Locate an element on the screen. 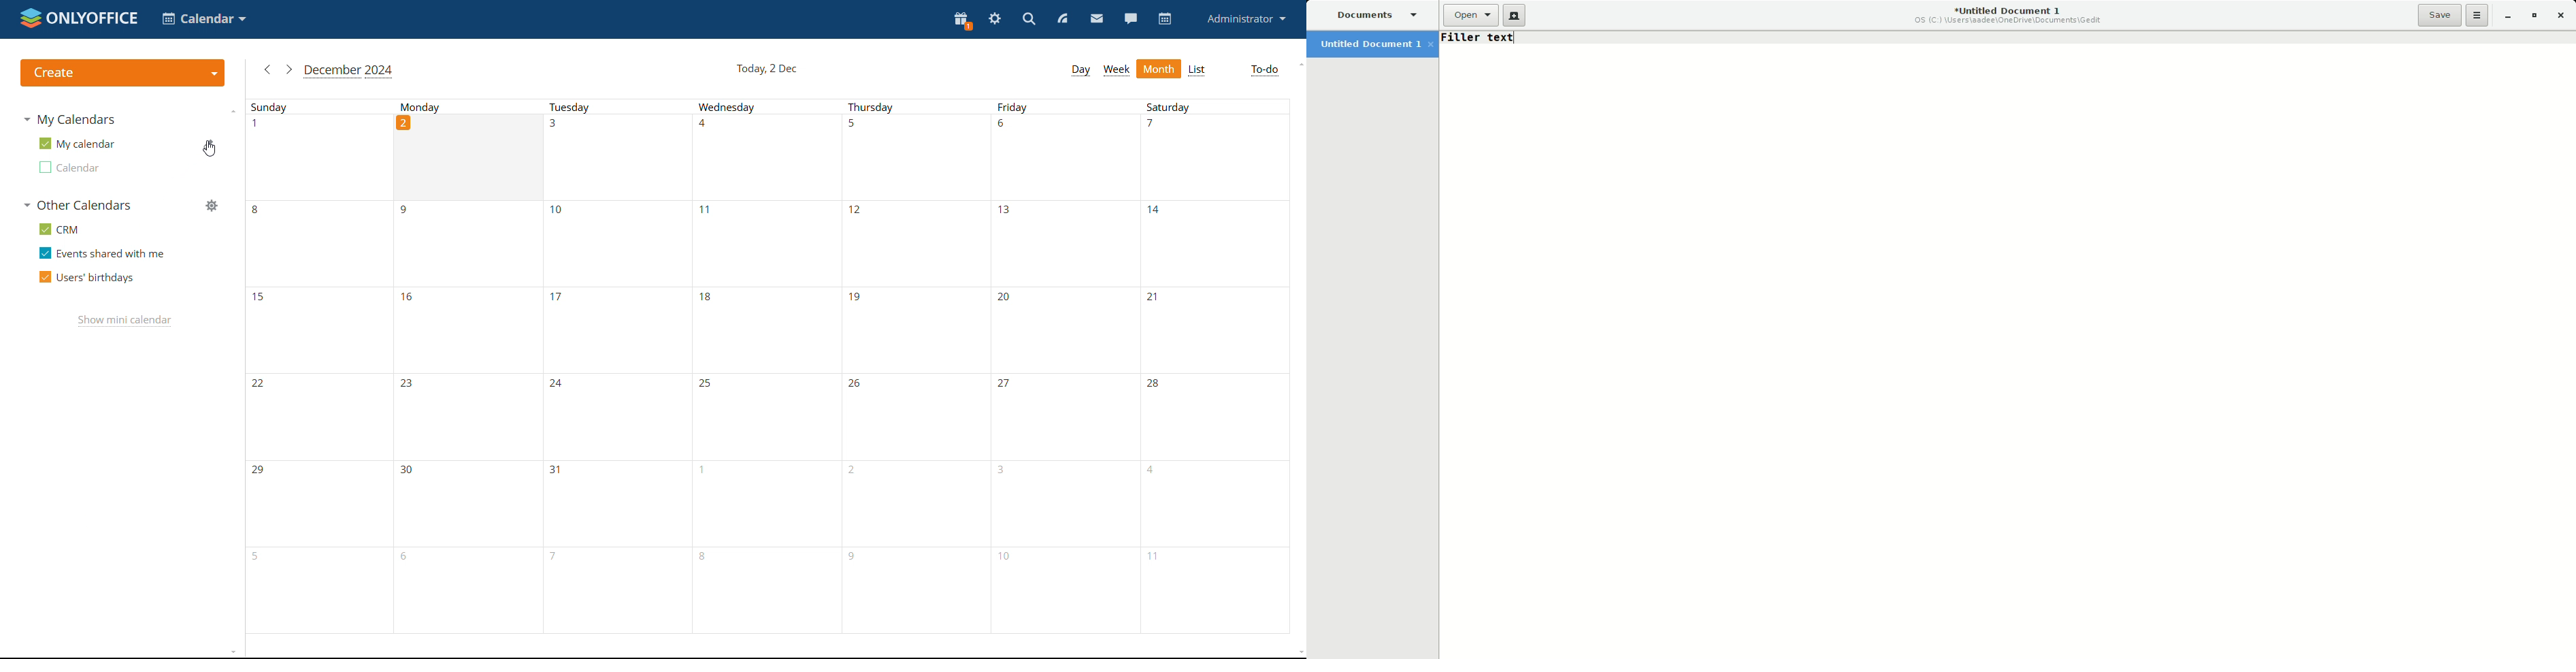 Image resolution: width=2576 pixels, height=672 pixels. feed is located at coordinates (1063, 20).